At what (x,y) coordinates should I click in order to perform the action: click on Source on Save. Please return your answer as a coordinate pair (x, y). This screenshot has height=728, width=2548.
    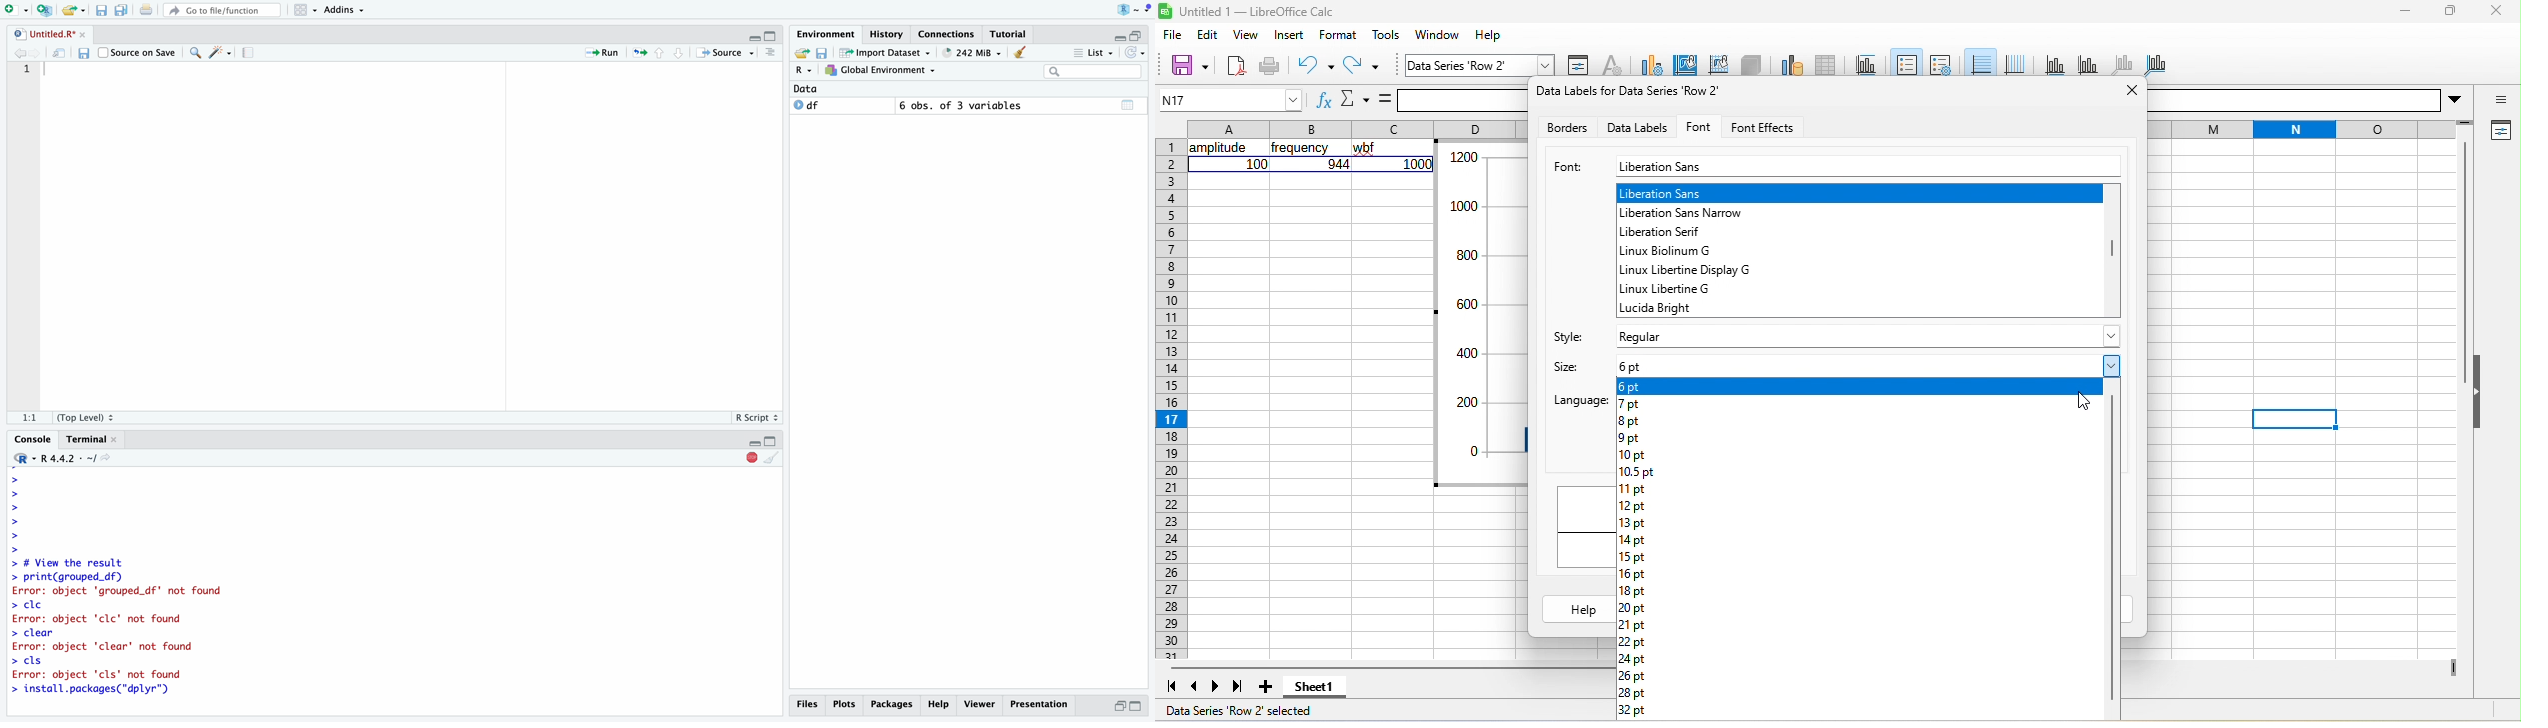
    Looking at the image, I should click on (136, 52).